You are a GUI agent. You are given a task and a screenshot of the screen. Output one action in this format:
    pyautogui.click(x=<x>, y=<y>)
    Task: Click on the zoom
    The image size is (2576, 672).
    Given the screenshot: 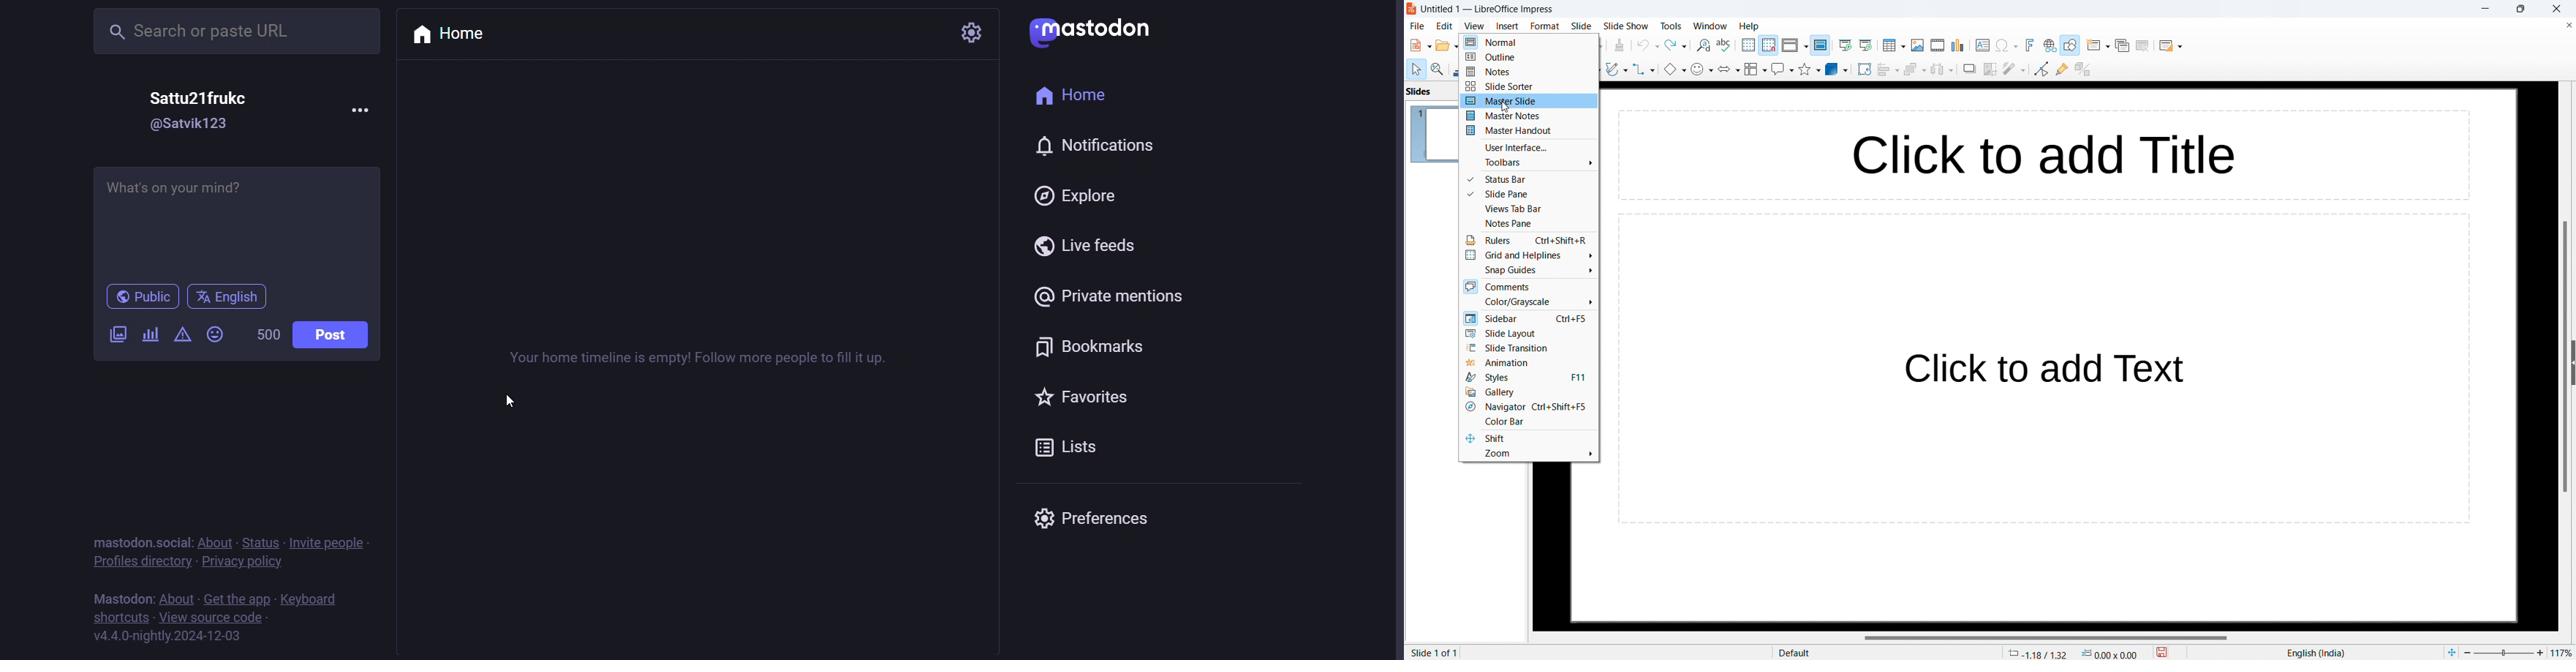 What is the action you would take?
    pyautogui.click(x=1528, y=454)
    